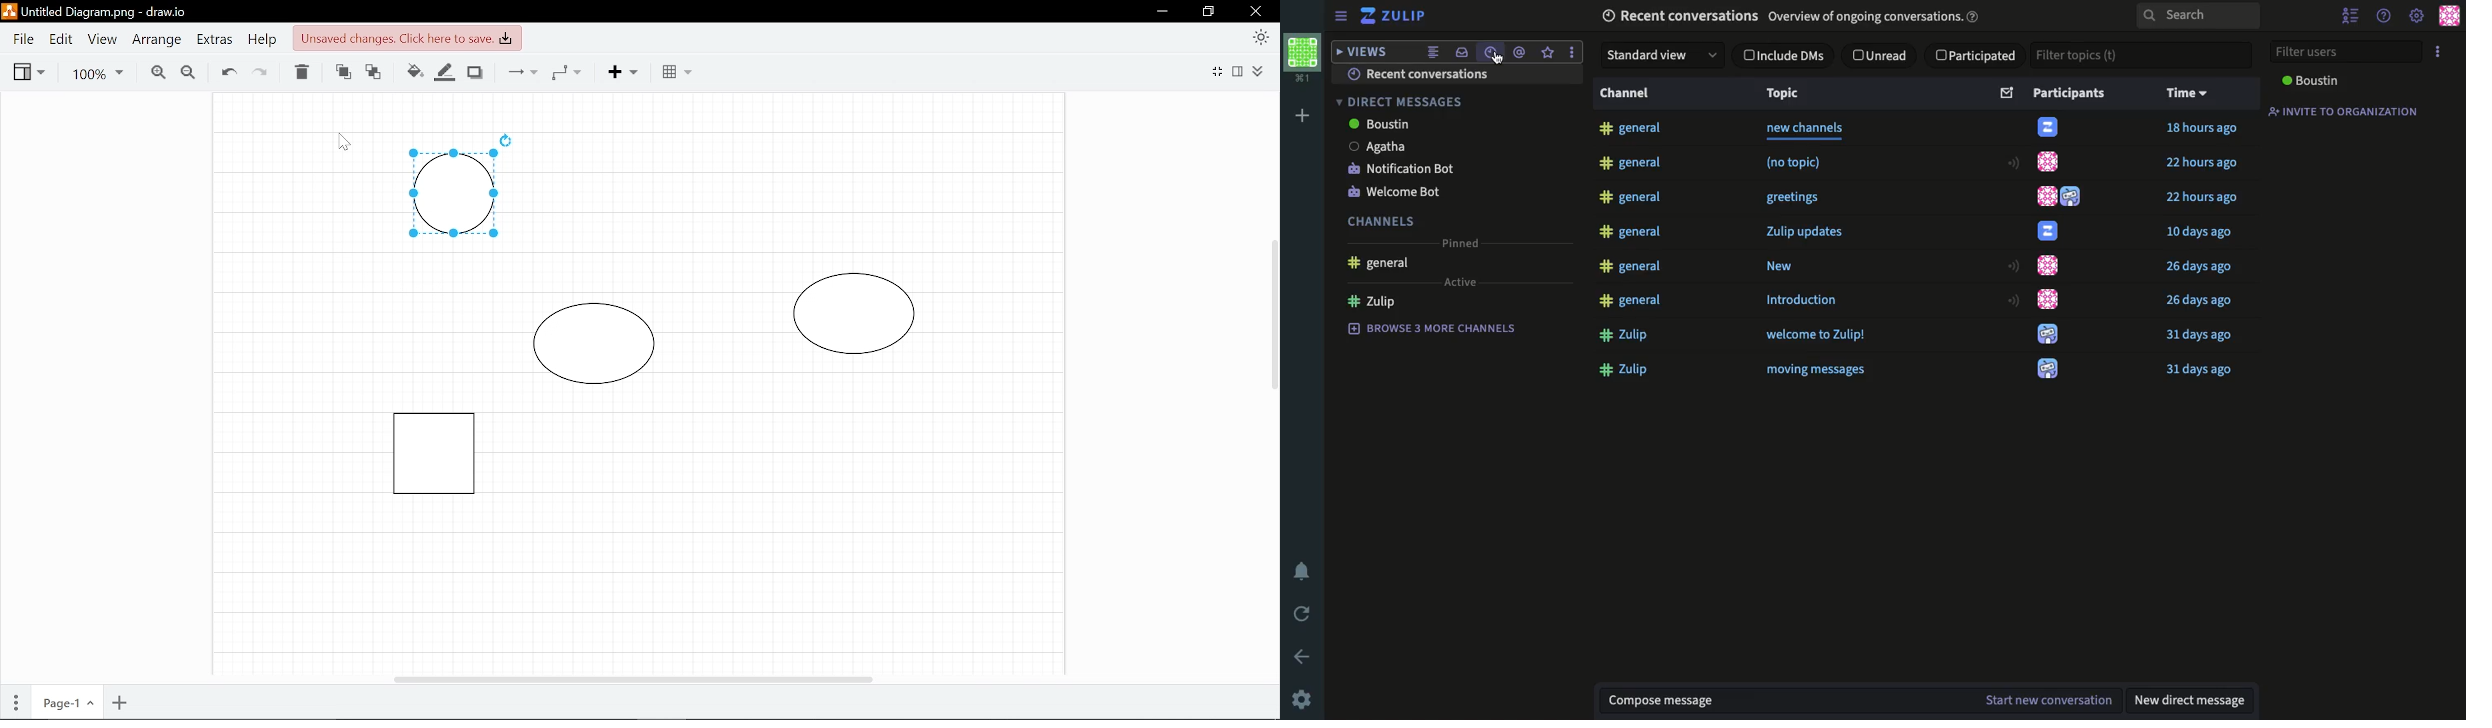 The image size is (2492, 728). Describe the element at coordinates (1461, 243) in the screenshot. I see `pinned` at that location.